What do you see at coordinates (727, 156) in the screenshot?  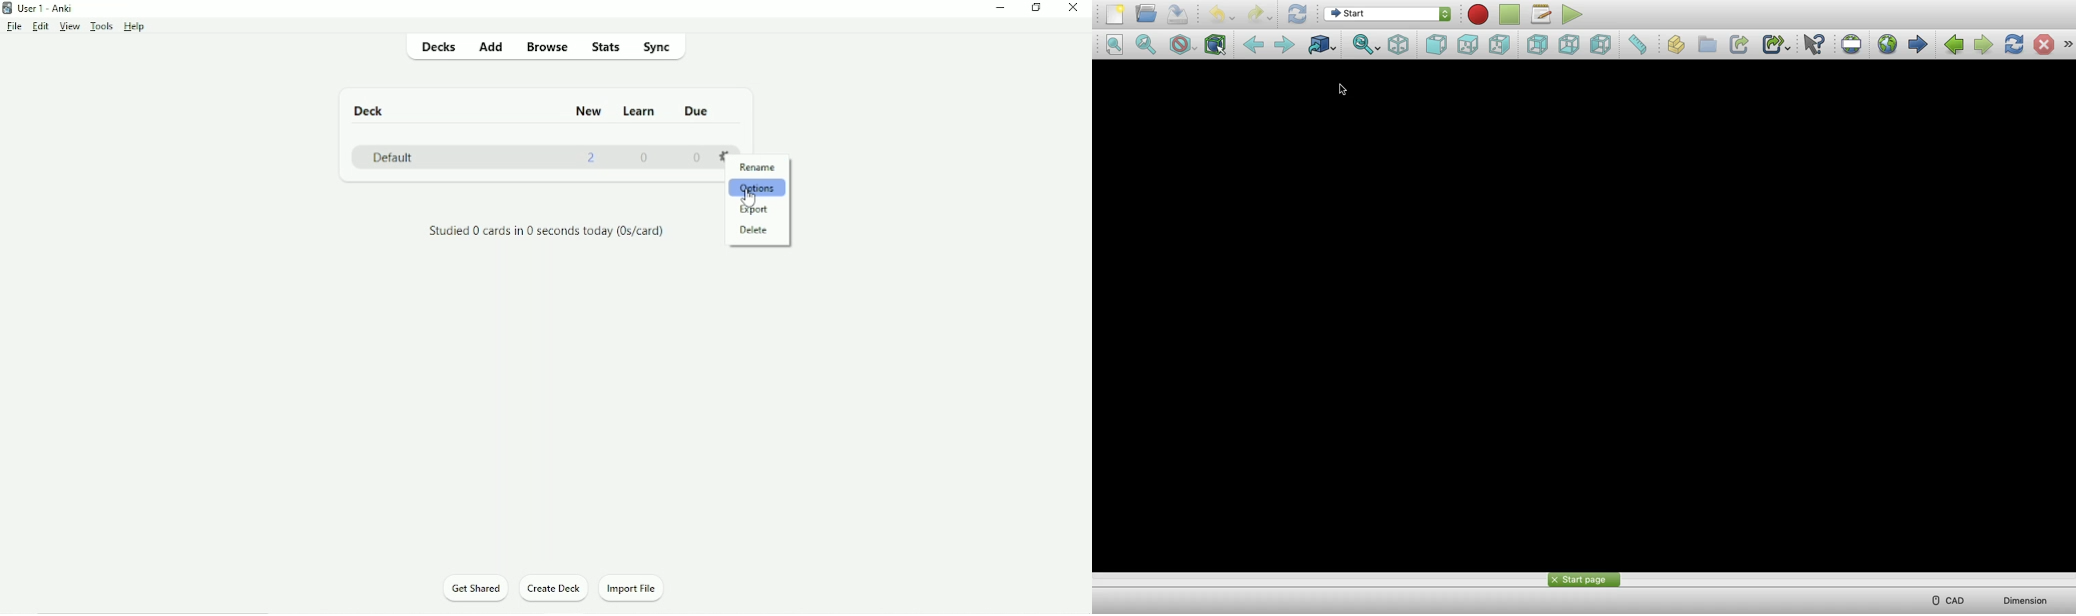 I see `Settings` at bounding box center [727, 156].